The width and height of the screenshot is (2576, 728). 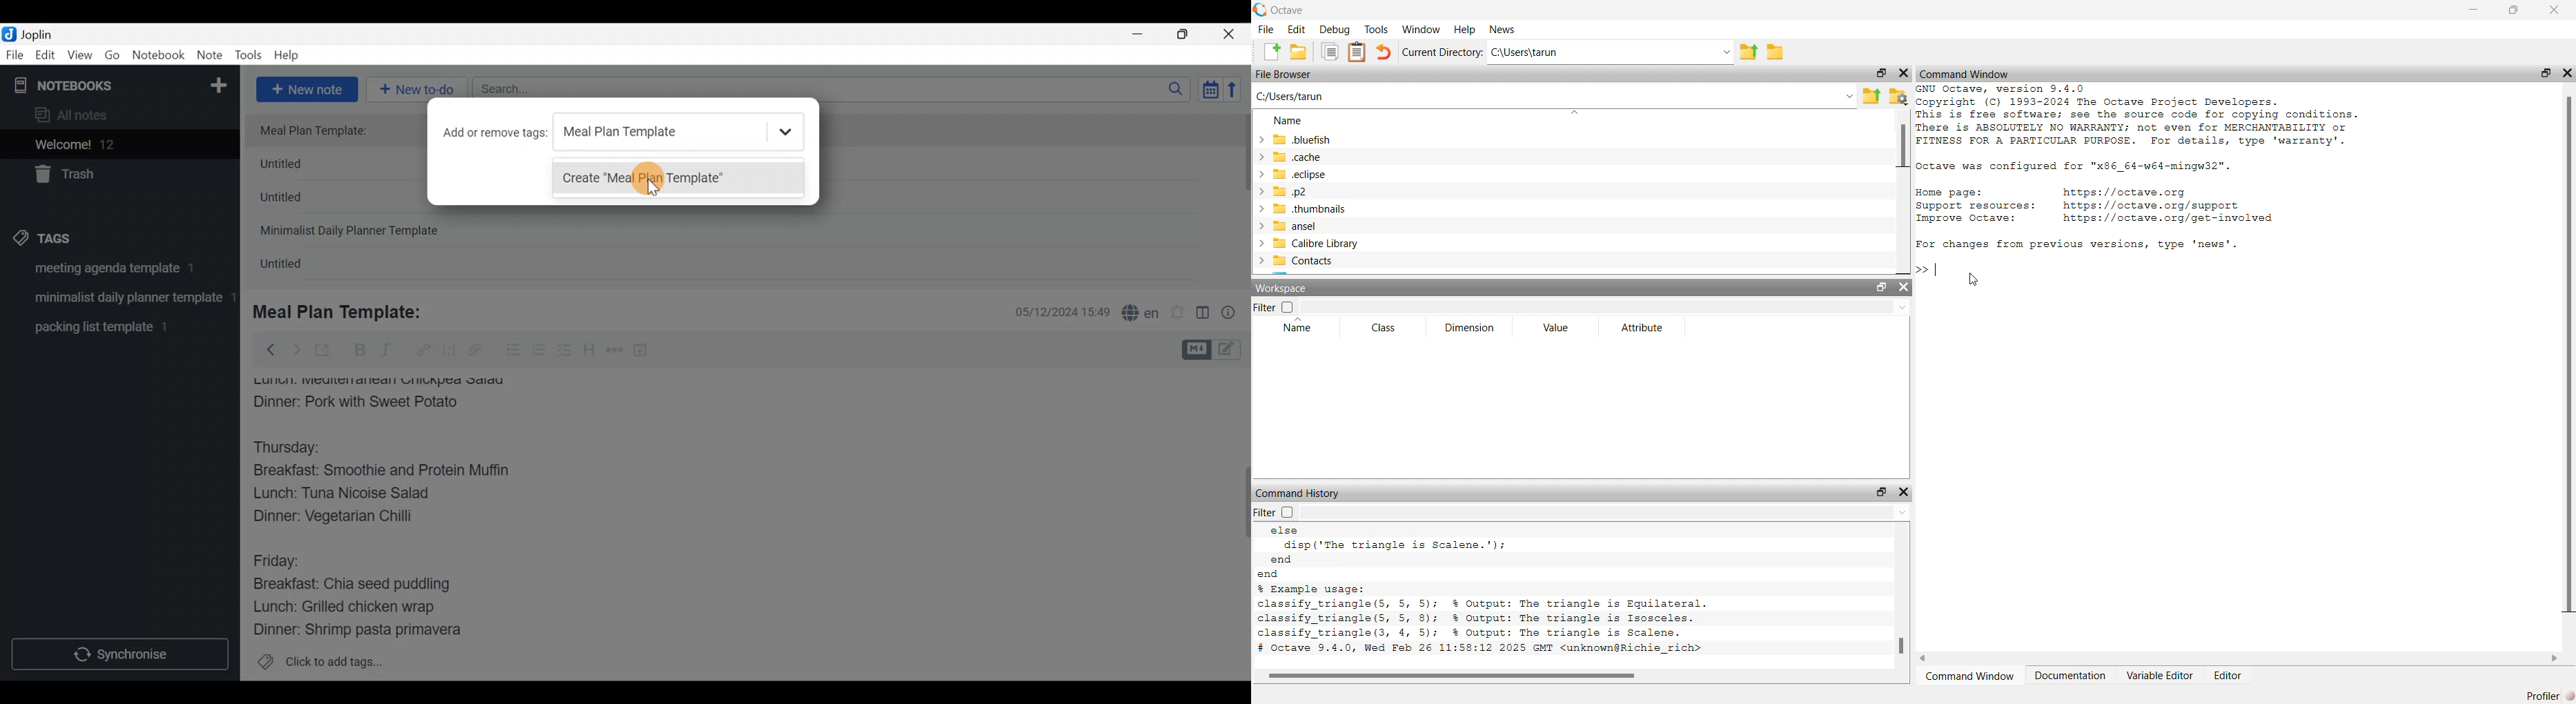 What do you see at coordinates (1299, 493) in the screenshot?
I see `command history` at bounding box center [1299, 493].